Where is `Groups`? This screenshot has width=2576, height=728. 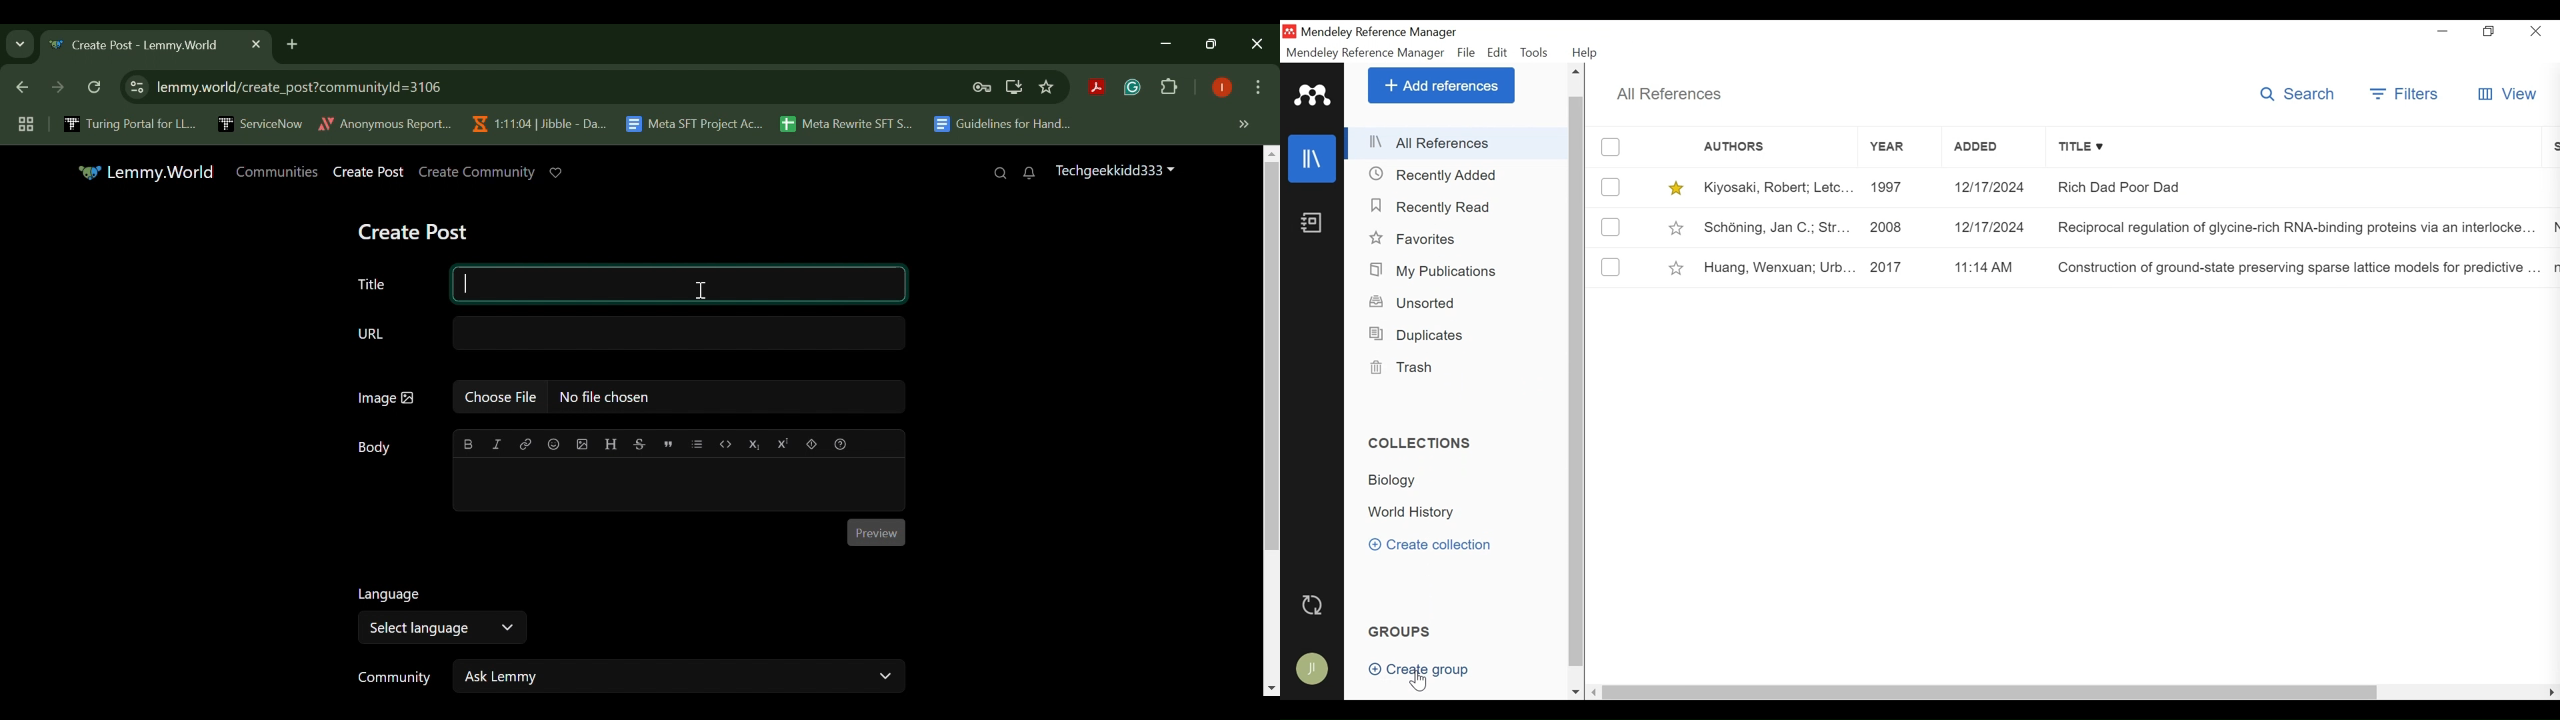
Groups is located at coordinates (1403, 631).